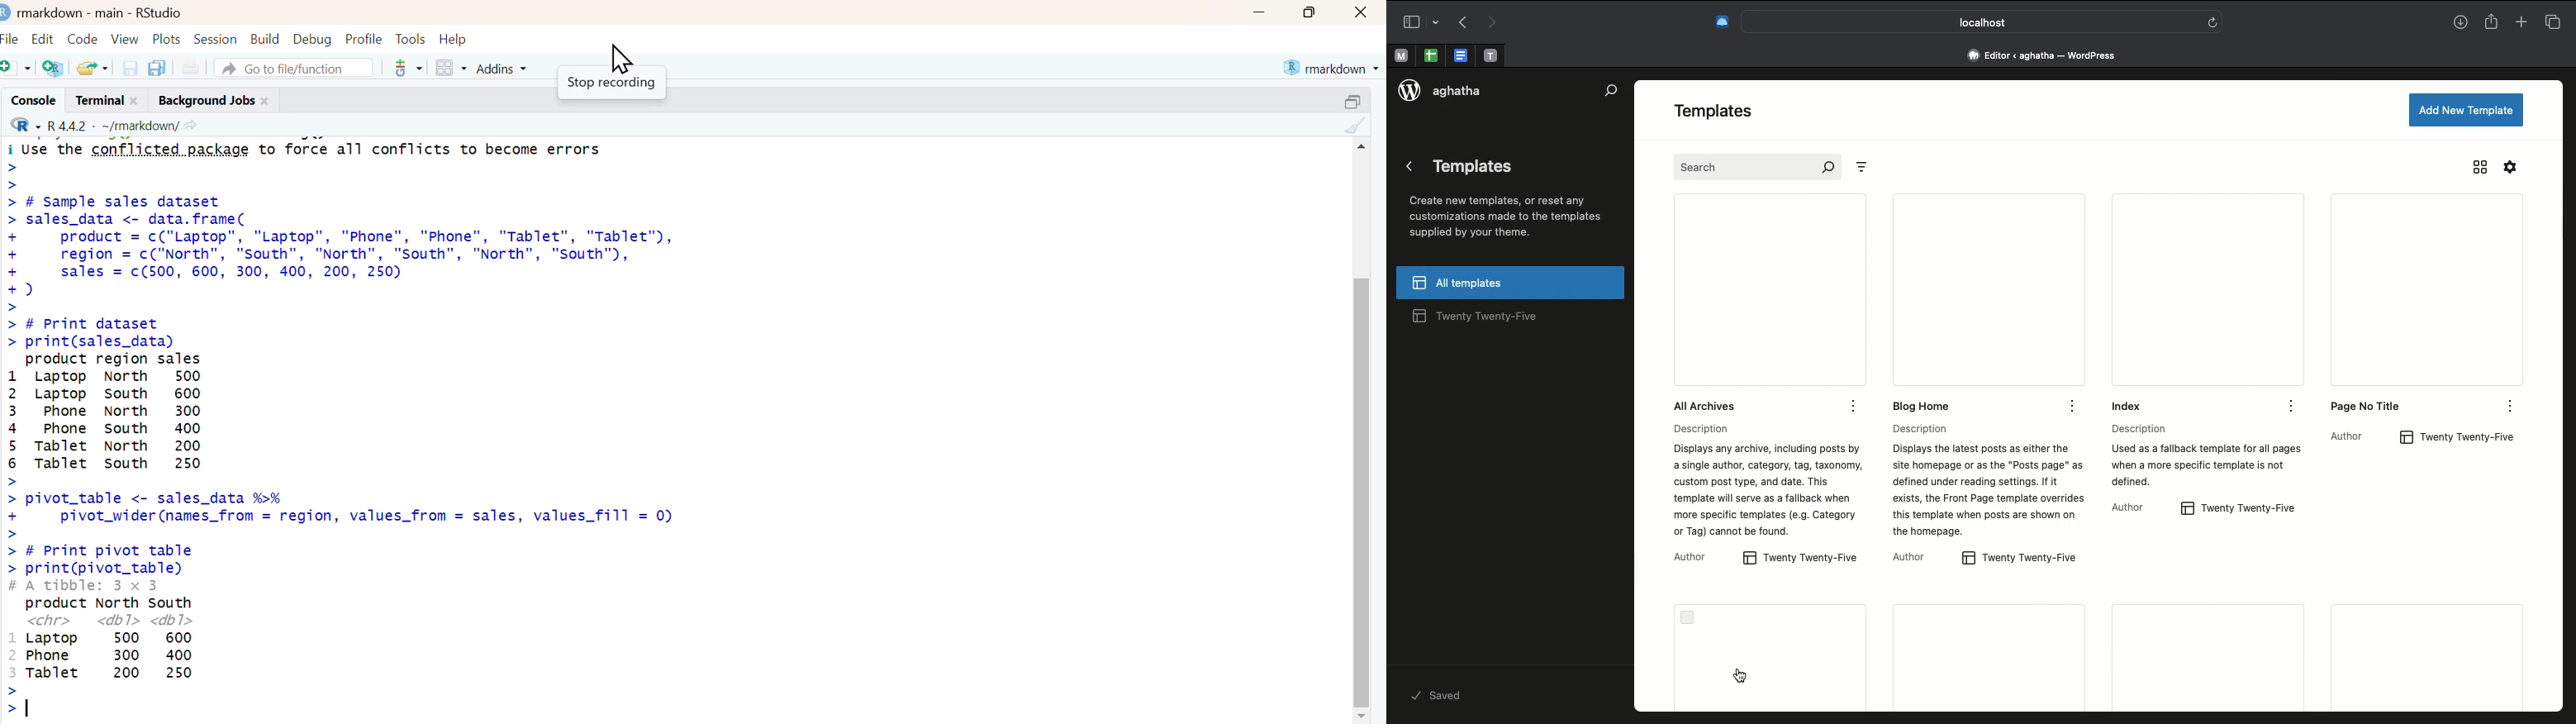 The width and height of the screenshot is (2576, 728). What do you see at coordinates (1360, 145) in the screenshot?
I see `scroll up` at bounding box center [1360, 145].